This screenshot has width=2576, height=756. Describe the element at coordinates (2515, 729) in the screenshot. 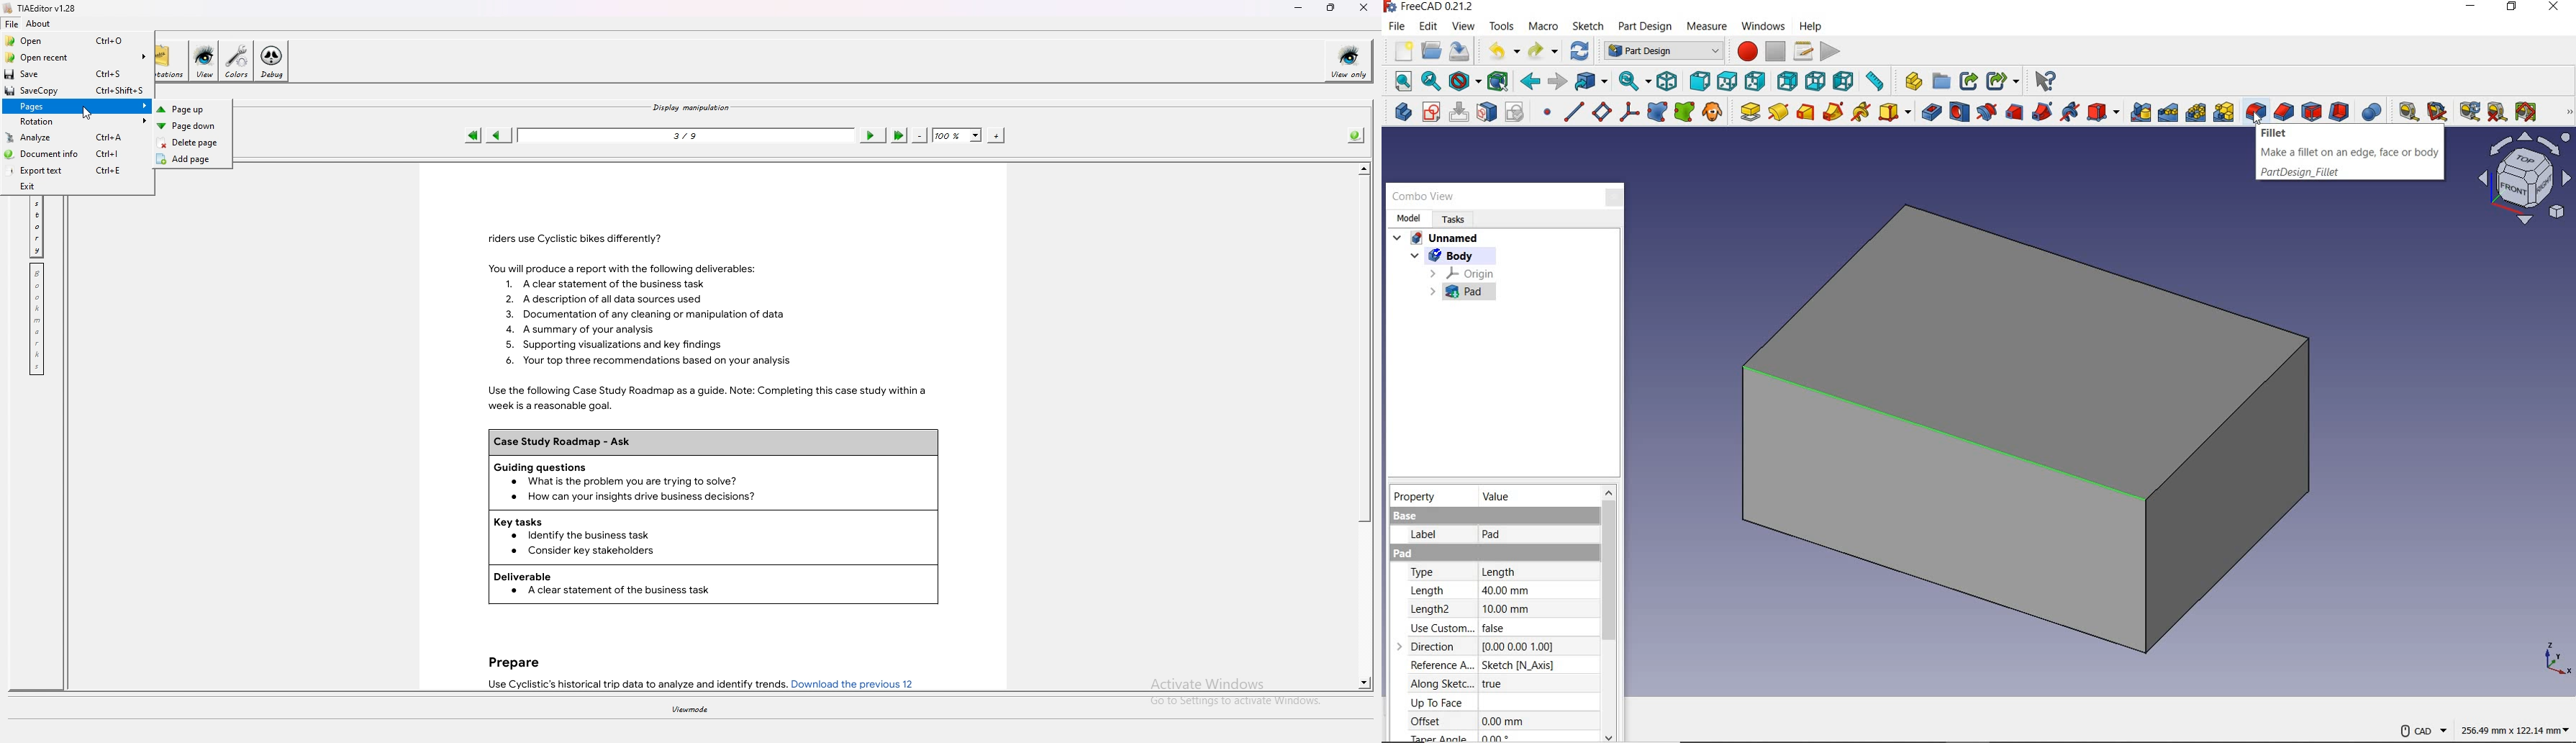

I see `256.49 mm x 122.14 mm` at that location.